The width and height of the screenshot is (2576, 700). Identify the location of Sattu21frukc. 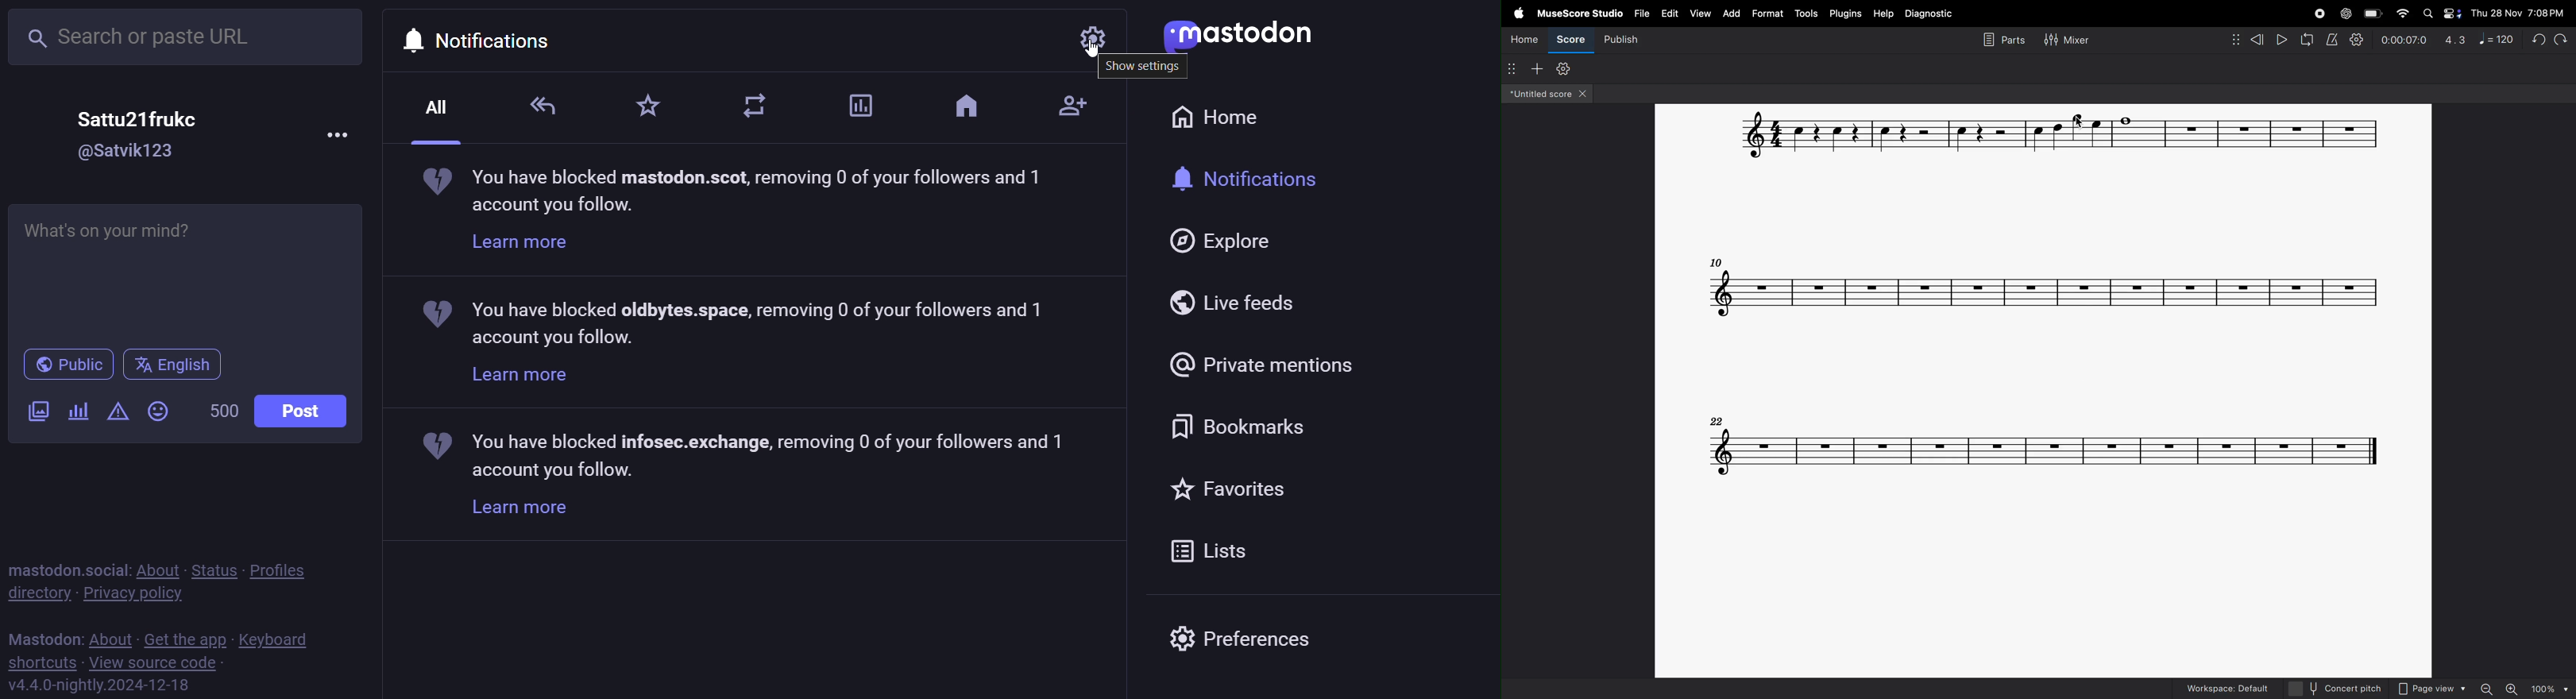
(138, 118).